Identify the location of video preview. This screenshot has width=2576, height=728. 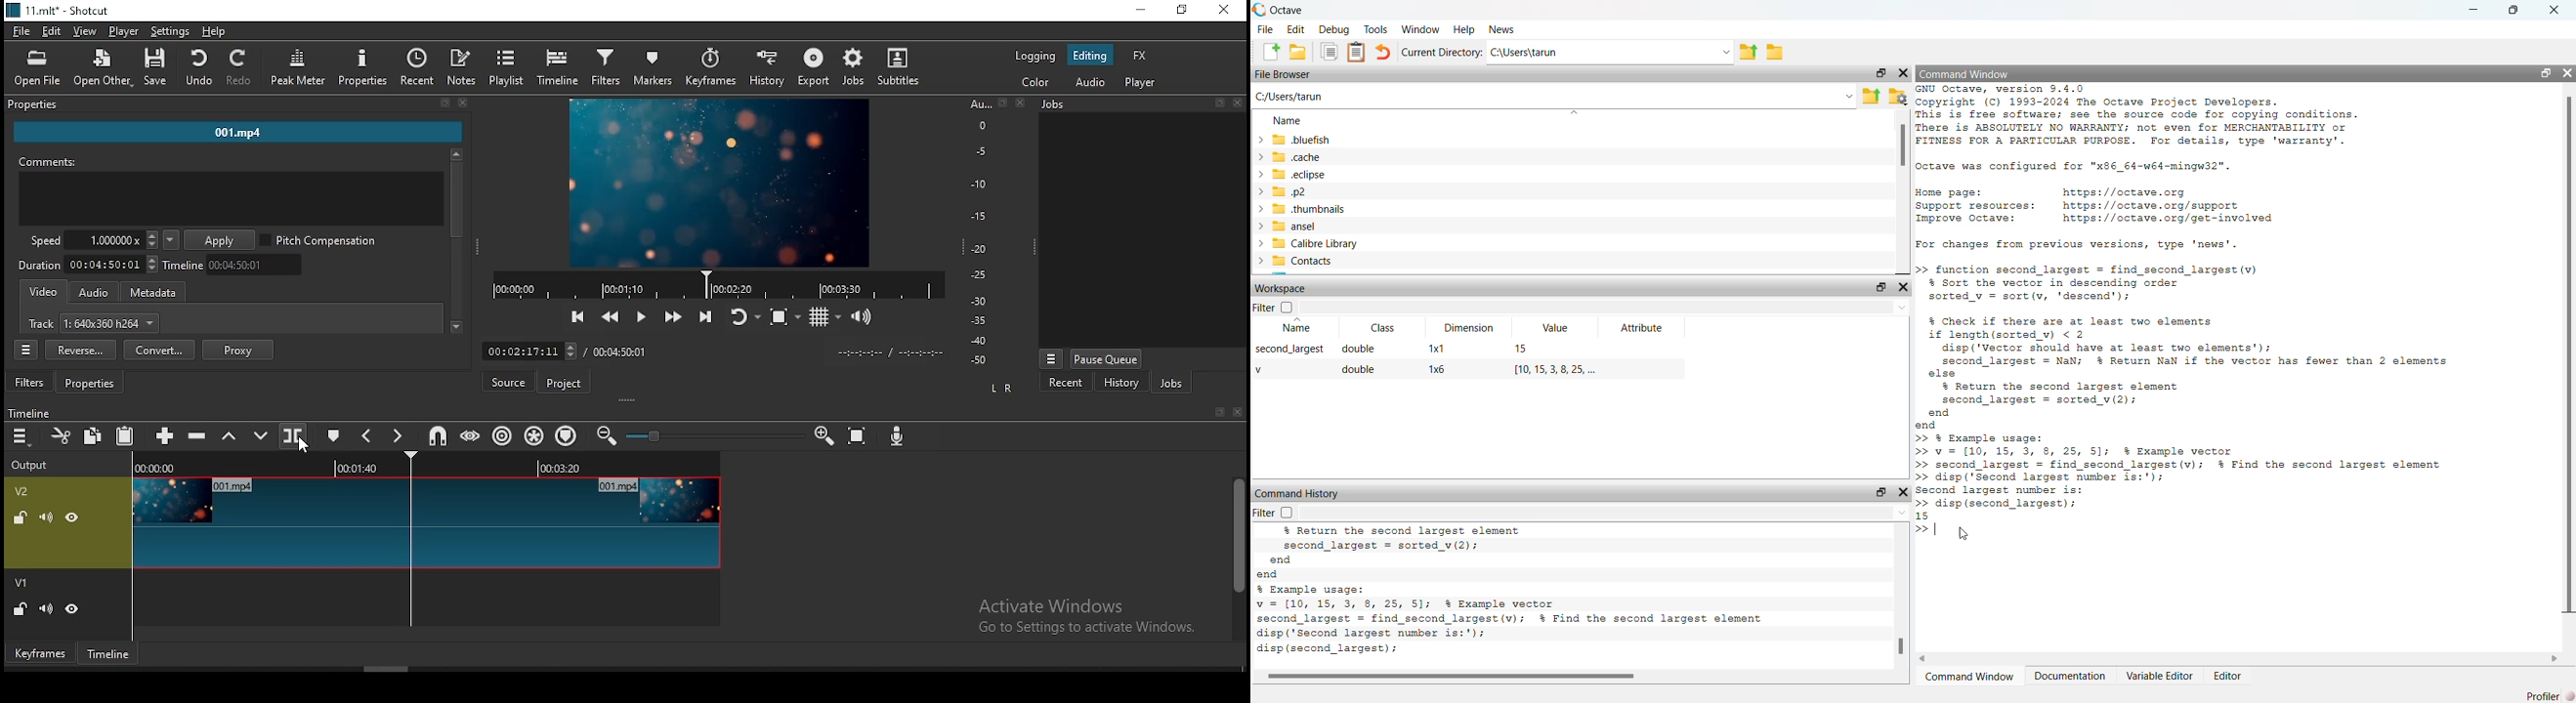
(717, 185).